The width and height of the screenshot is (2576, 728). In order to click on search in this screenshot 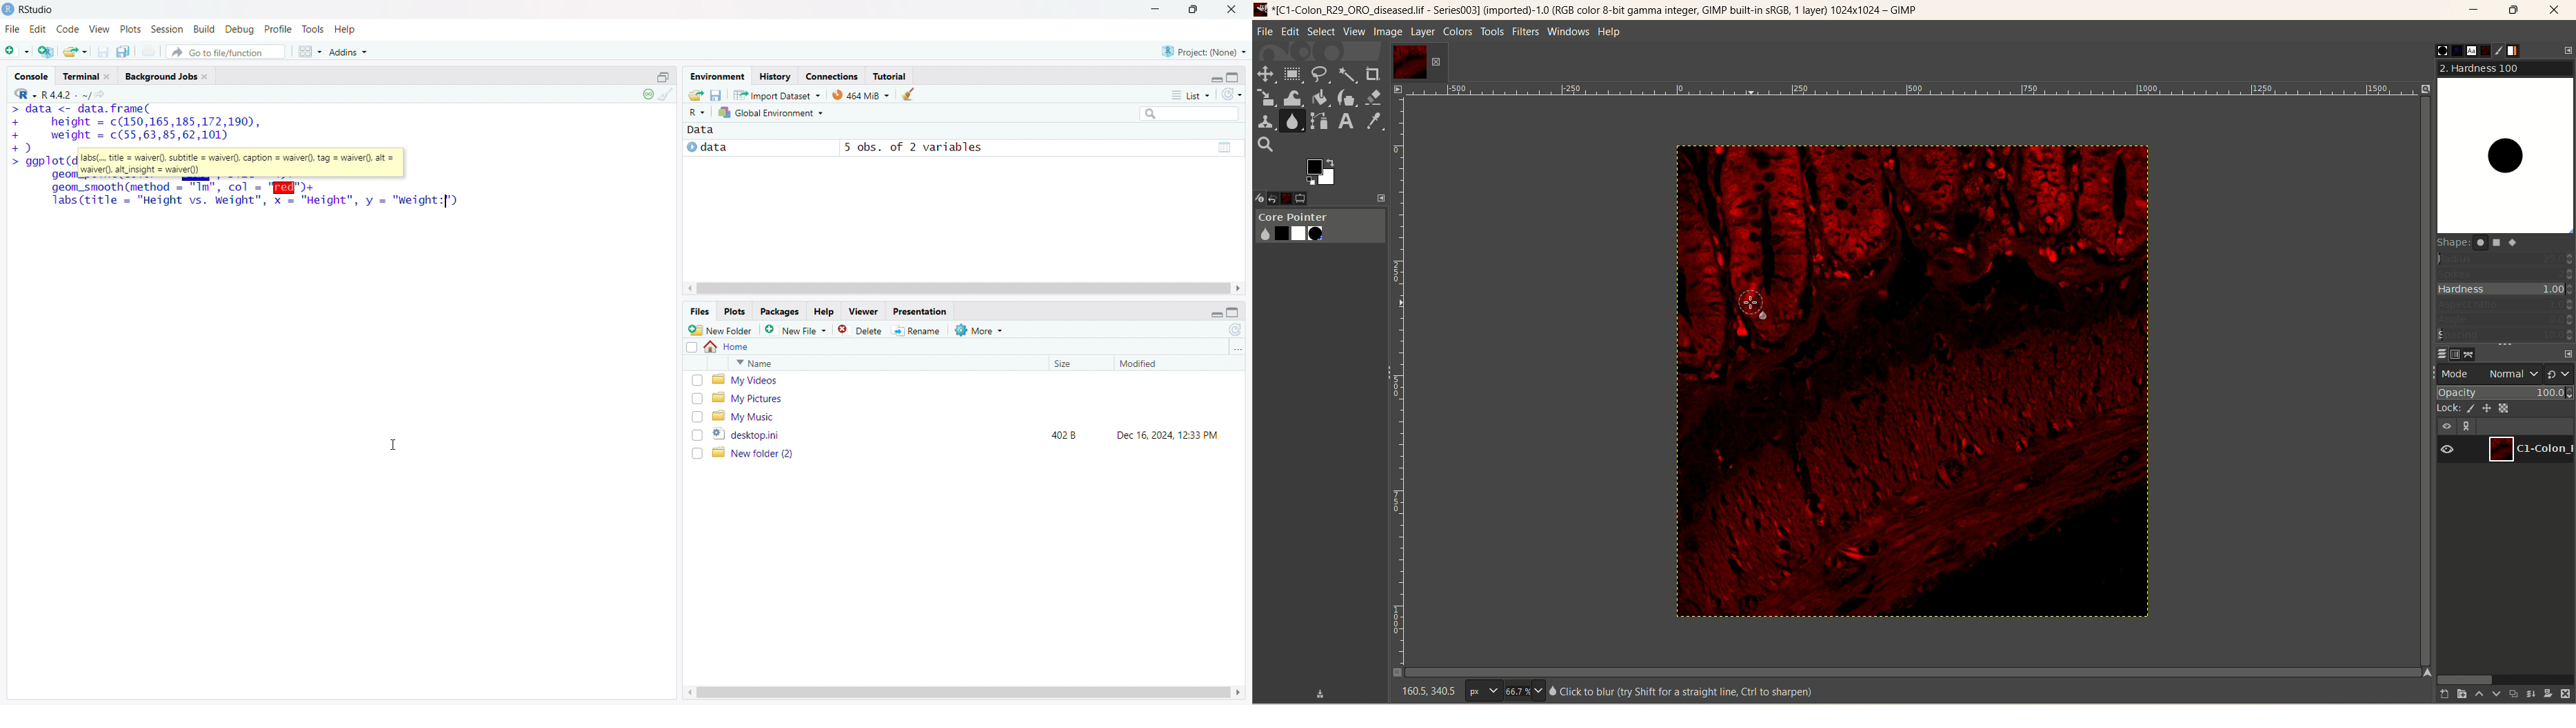, I will do `click(1188, 113)`.